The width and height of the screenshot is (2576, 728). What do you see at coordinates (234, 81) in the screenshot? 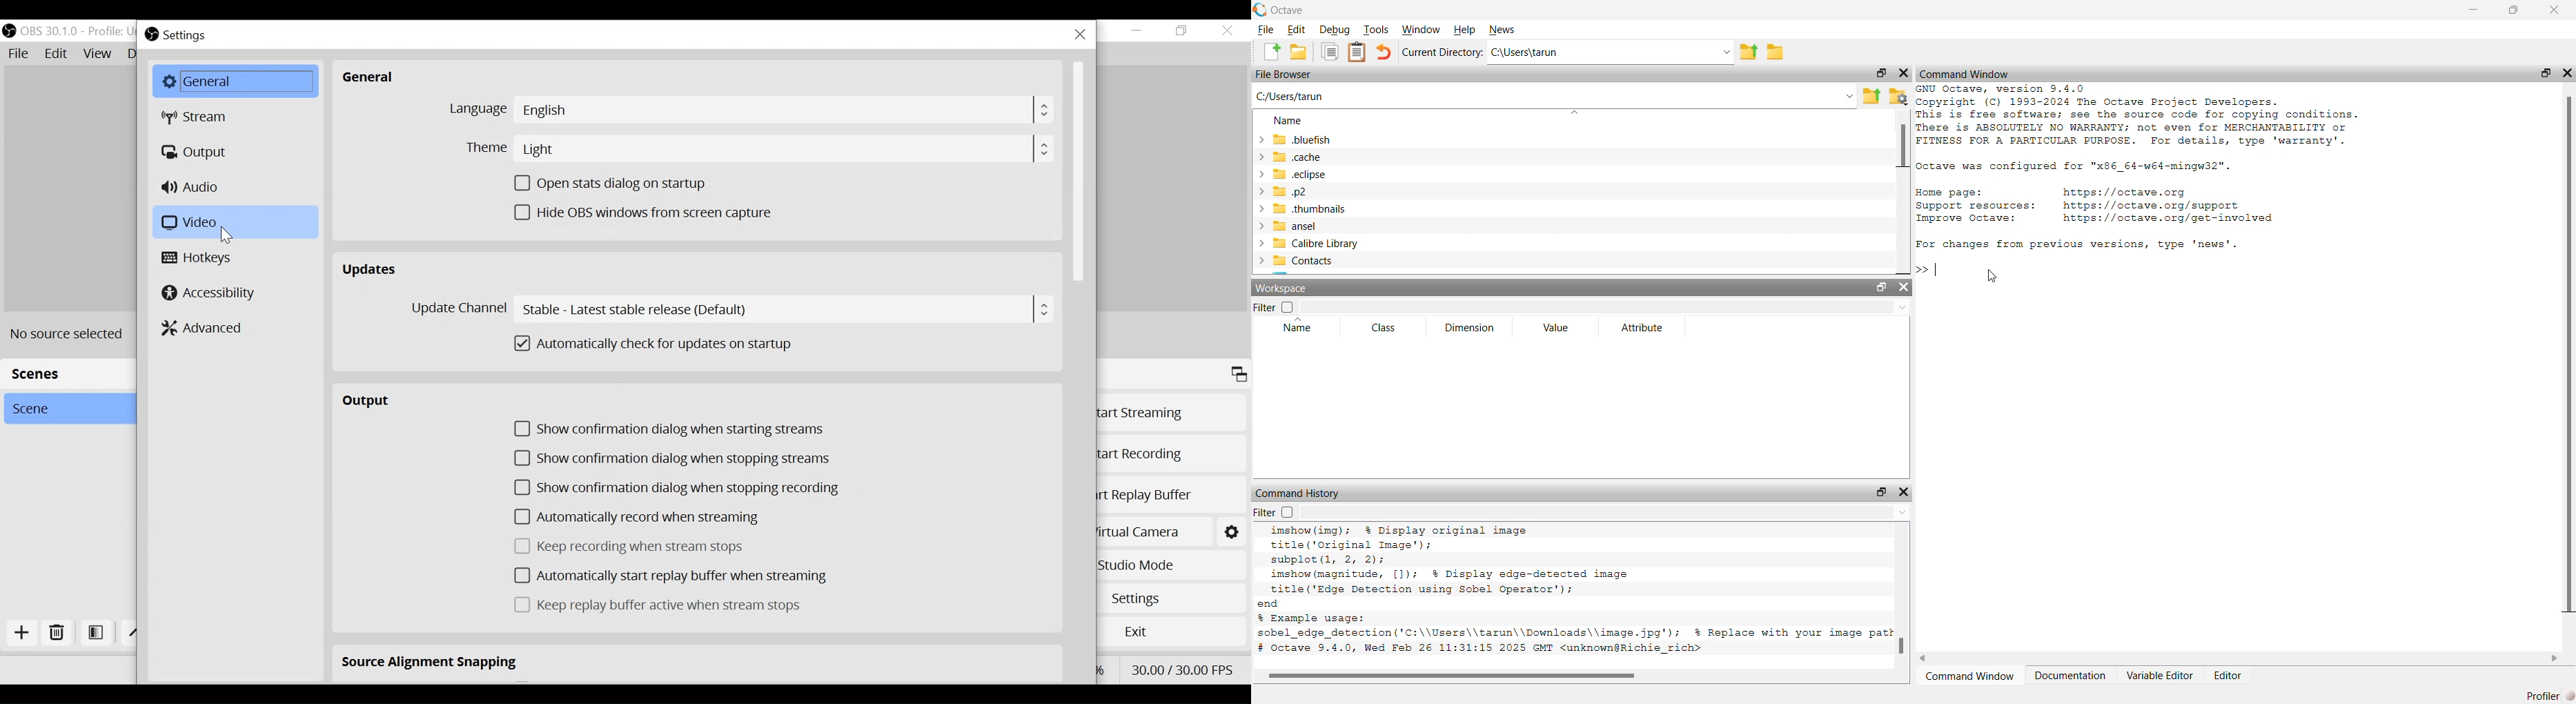
I see `General` at bounding box center [234, 81].